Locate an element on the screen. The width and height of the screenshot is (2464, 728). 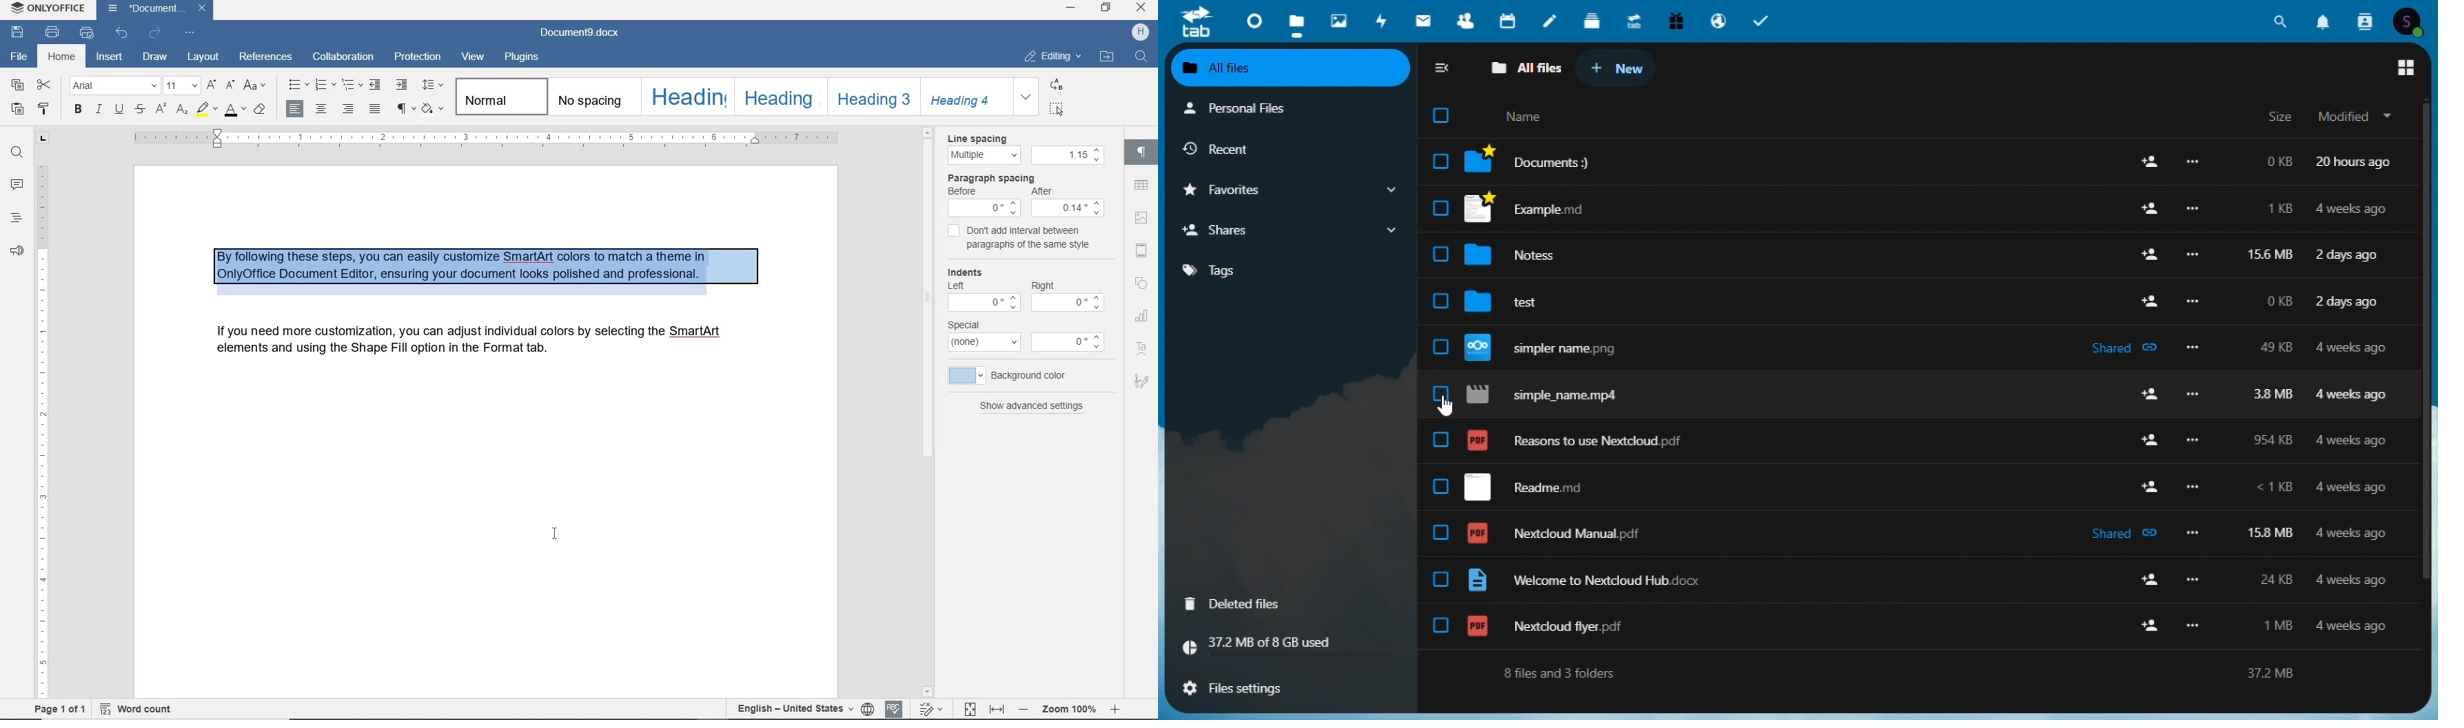
Reasons to use Notebook is located at coordinates (1908, 438).